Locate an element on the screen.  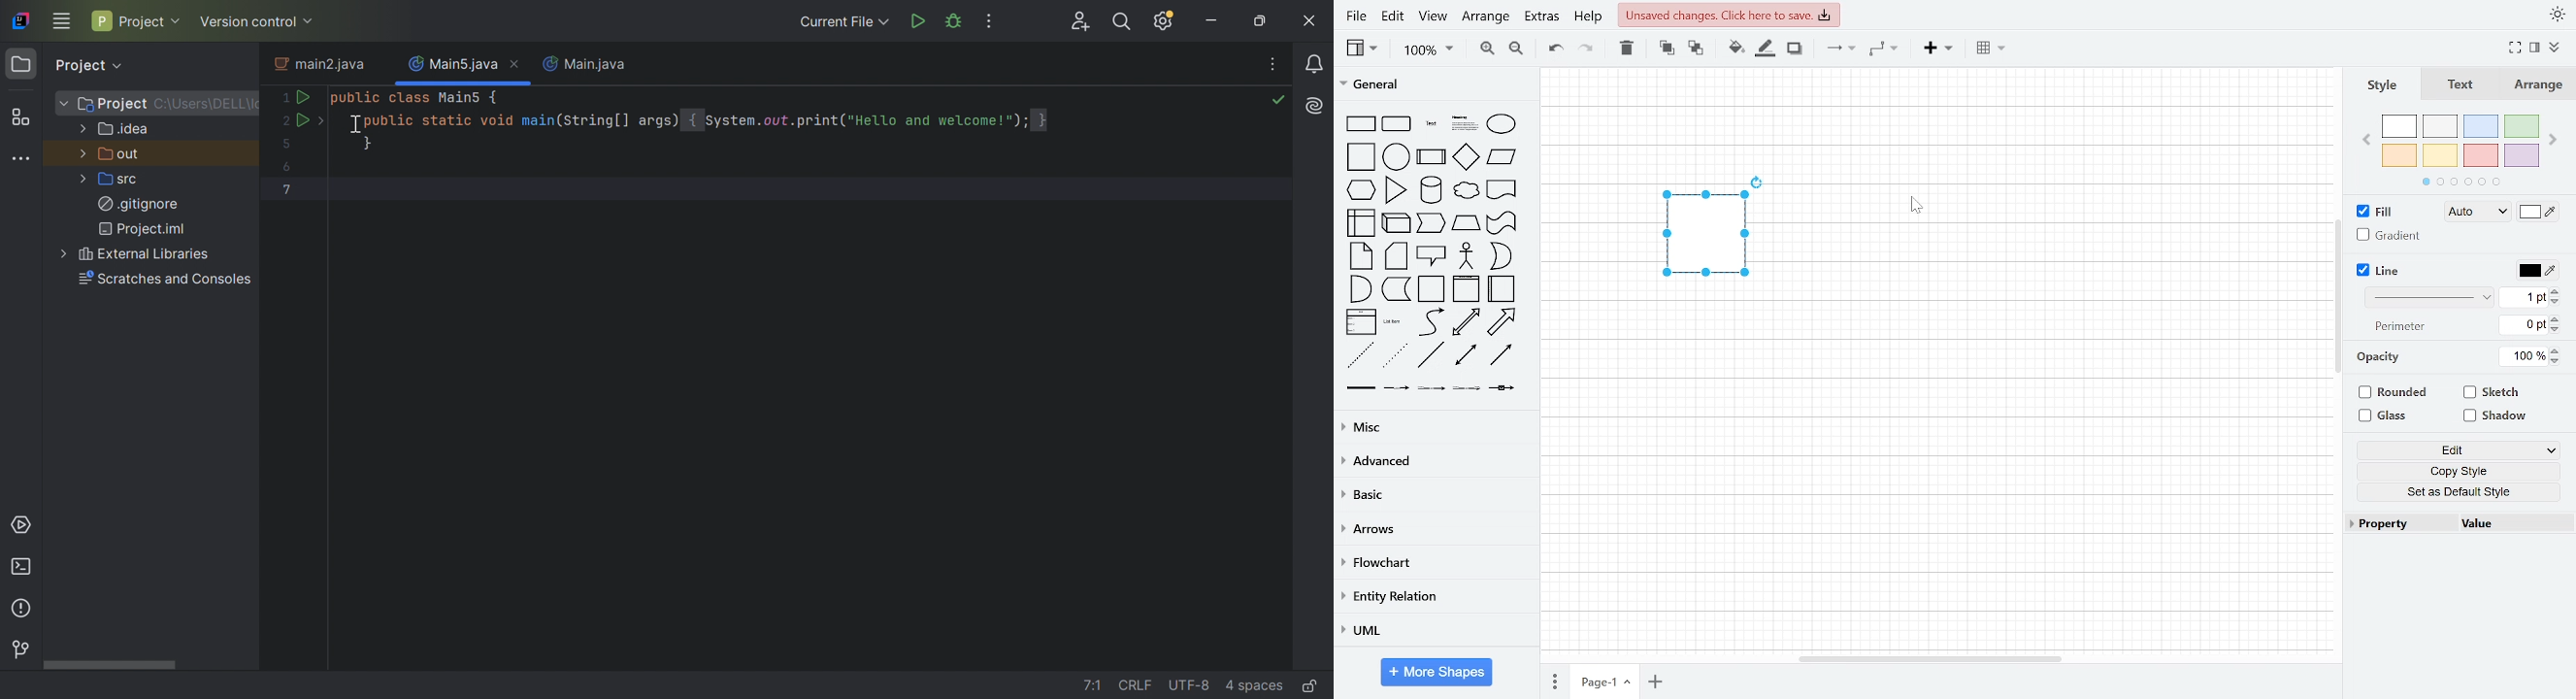
format is located at coordinates (2535, 48).